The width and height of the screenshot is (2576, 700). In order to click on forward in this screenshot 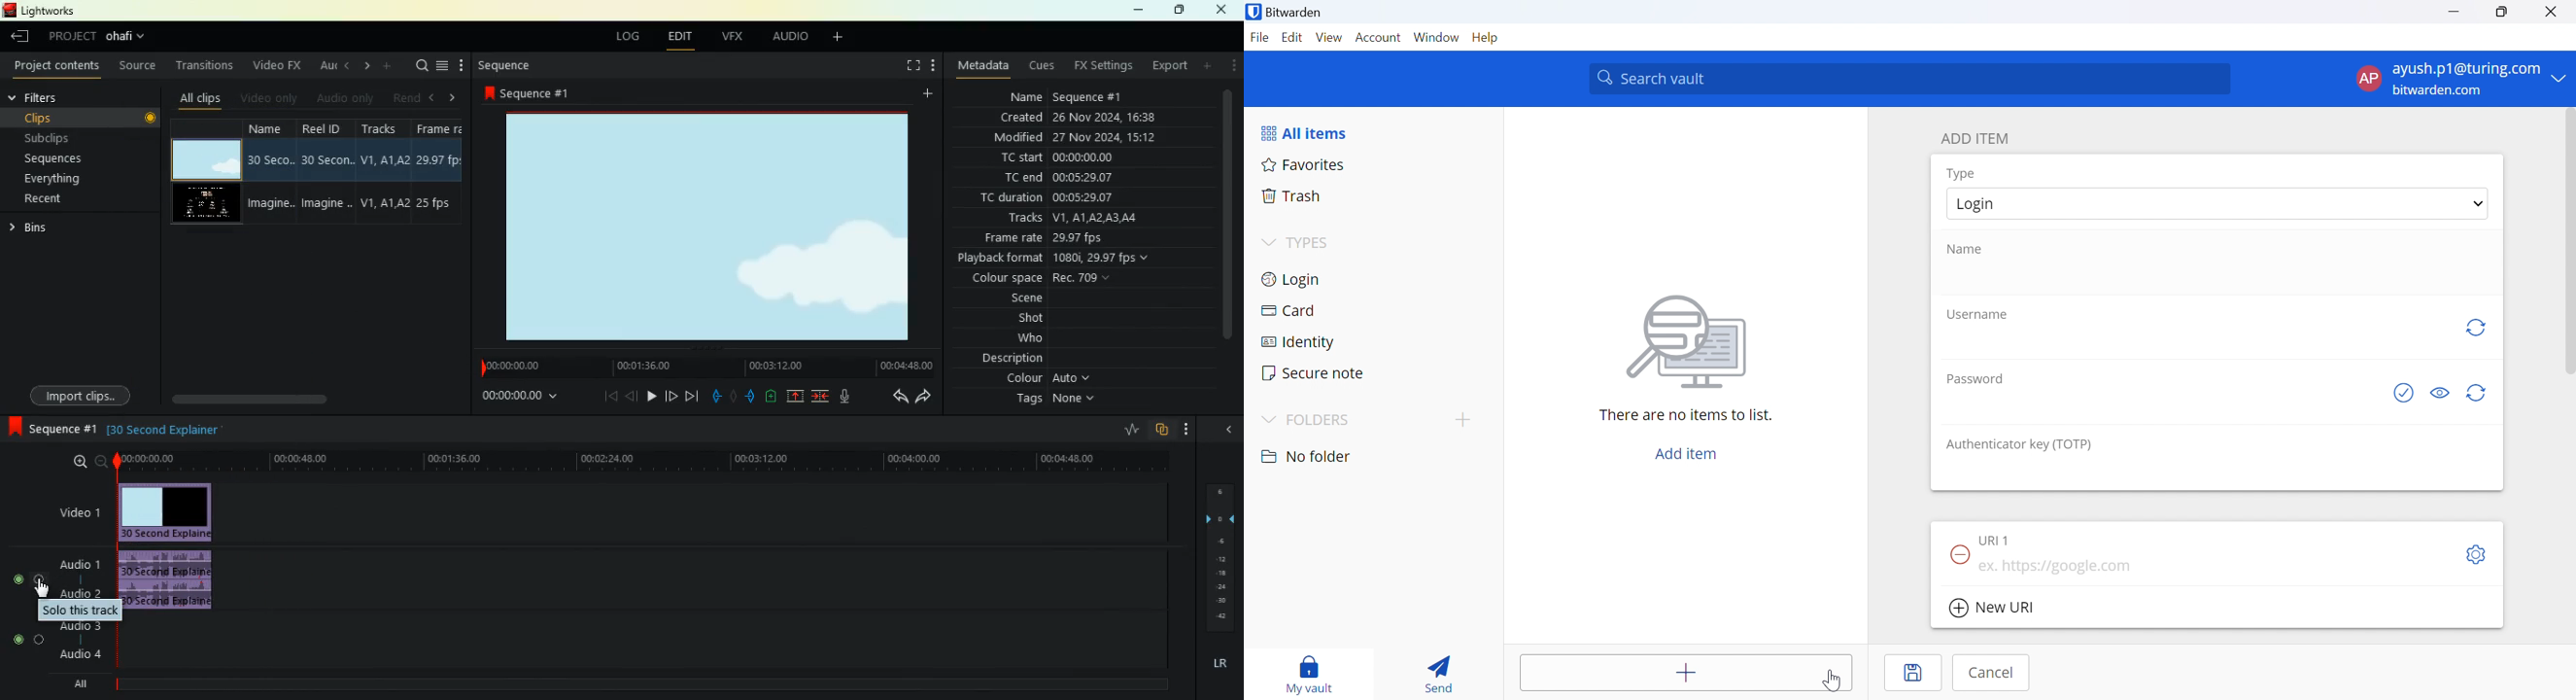, I will do `click(926, 397)`.